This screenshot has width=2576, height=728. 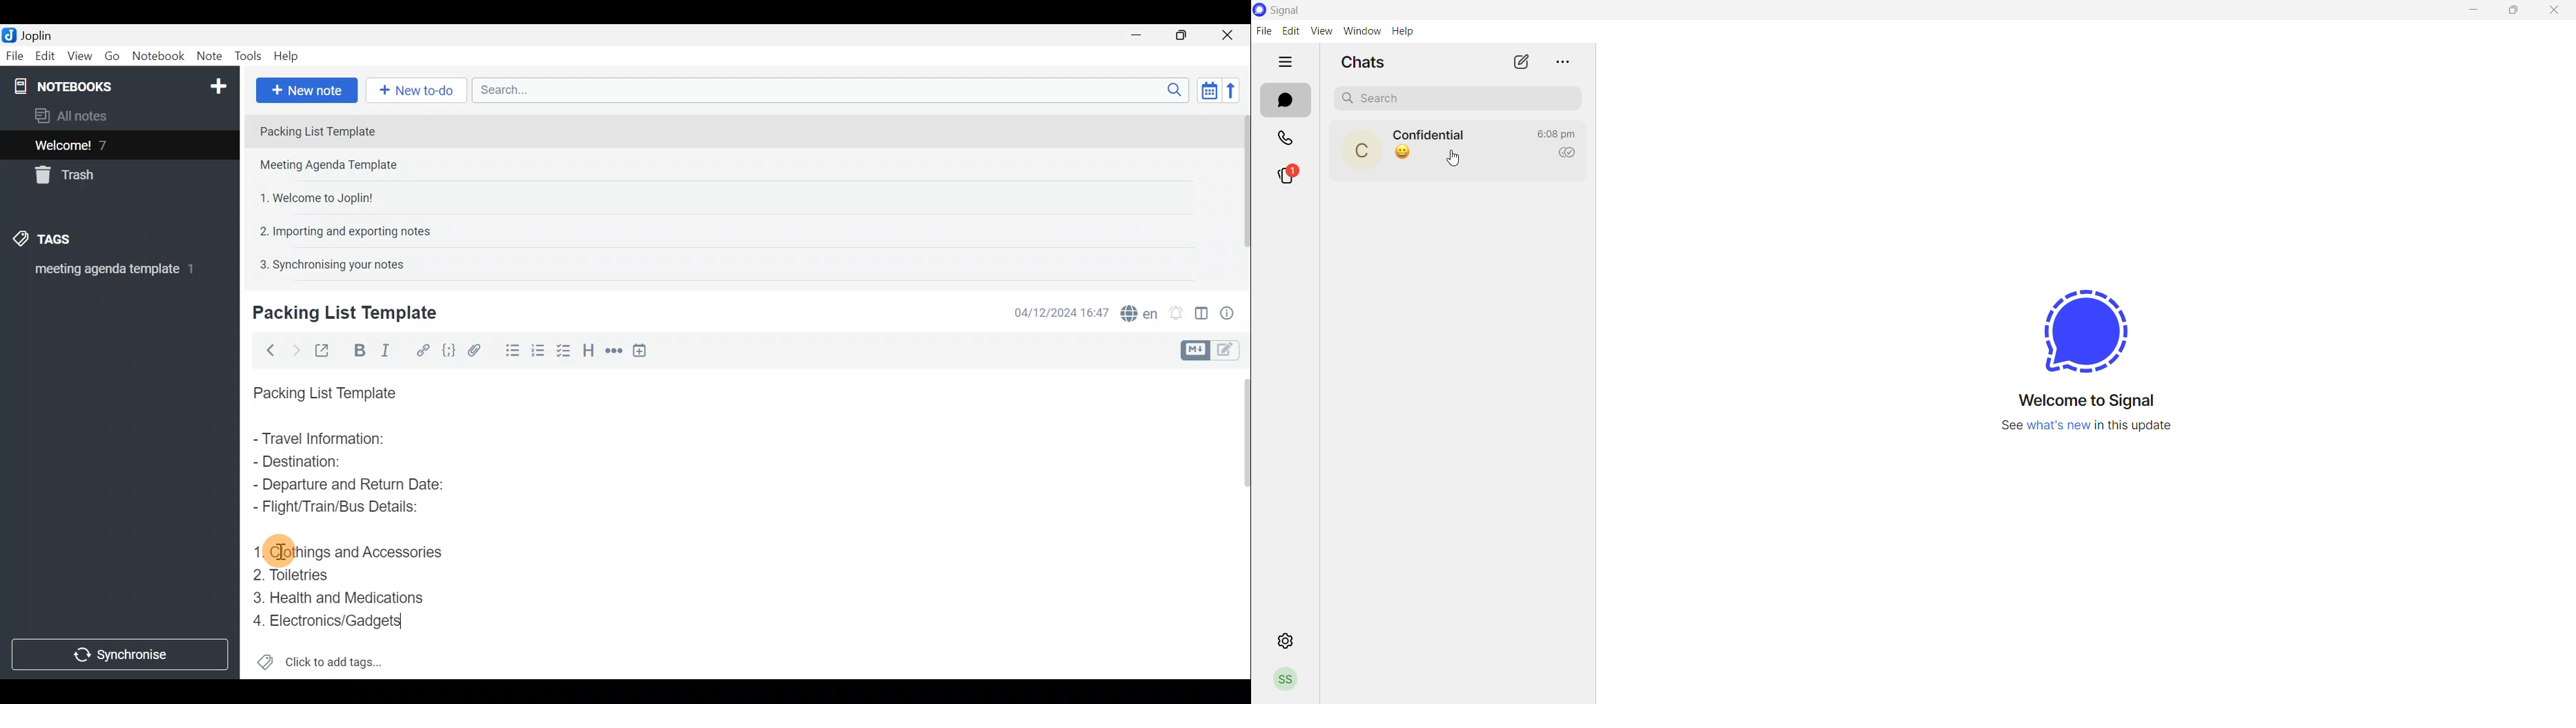 I want to click on Departure and Return Date:, so click(x=349, y=484).